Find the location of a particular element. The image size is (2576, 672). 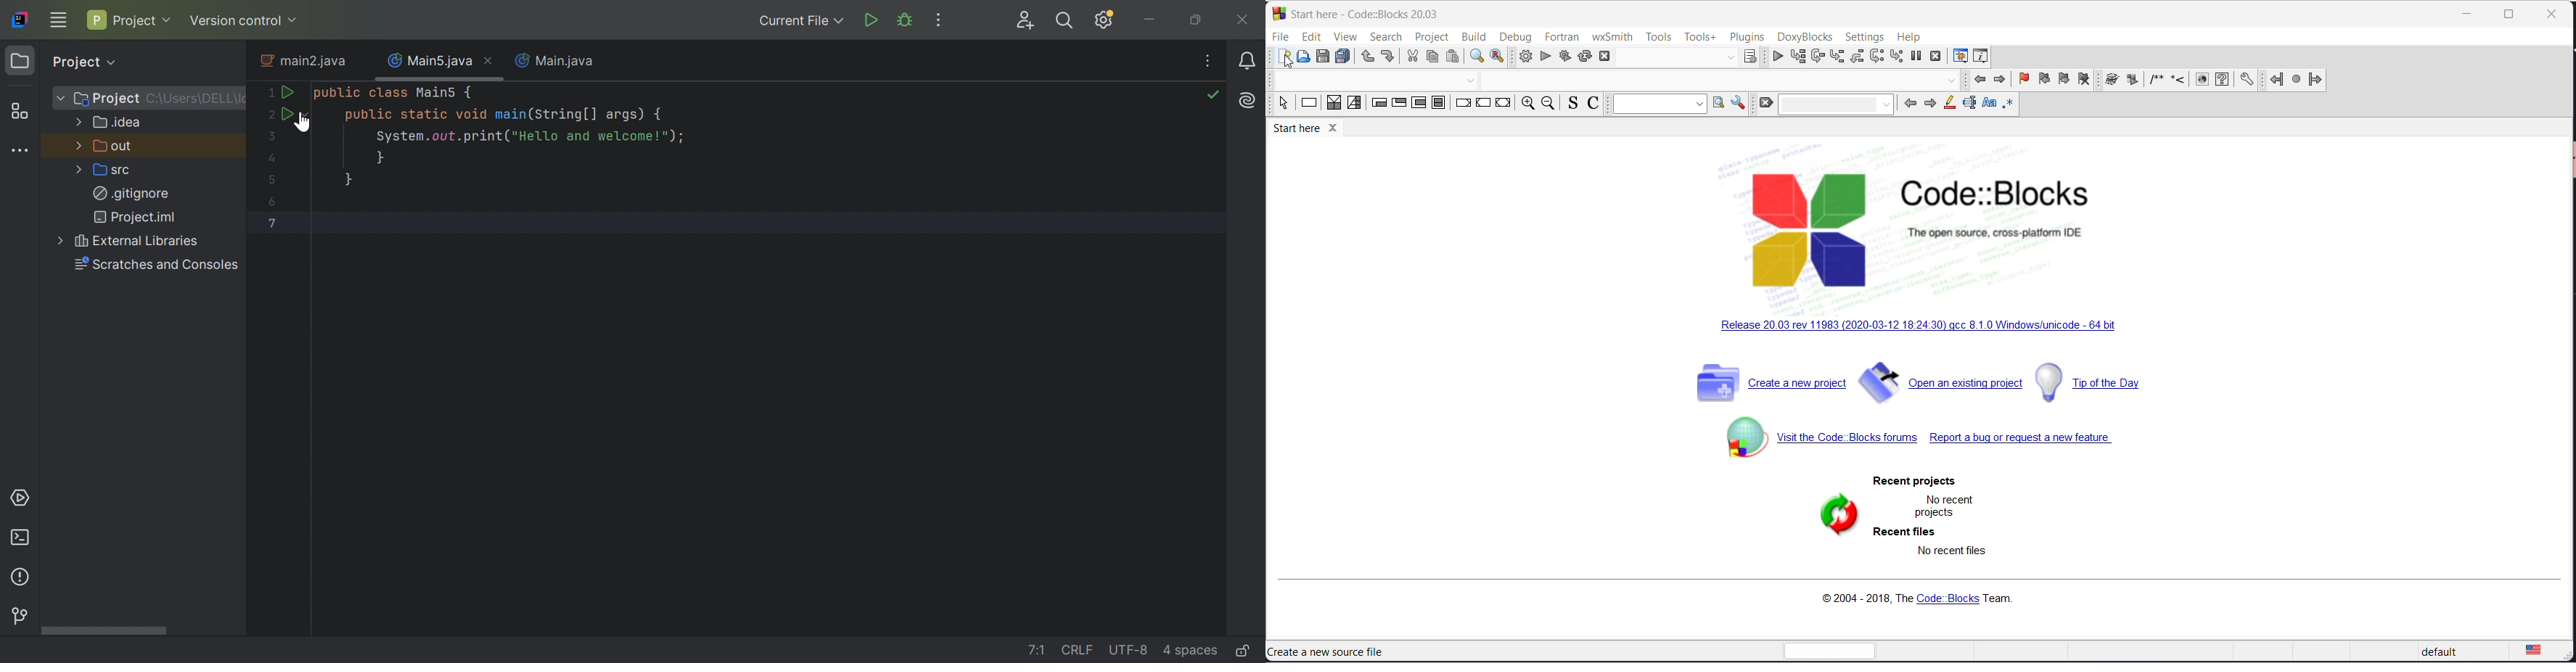

select is located at coordinates (1281, 104).